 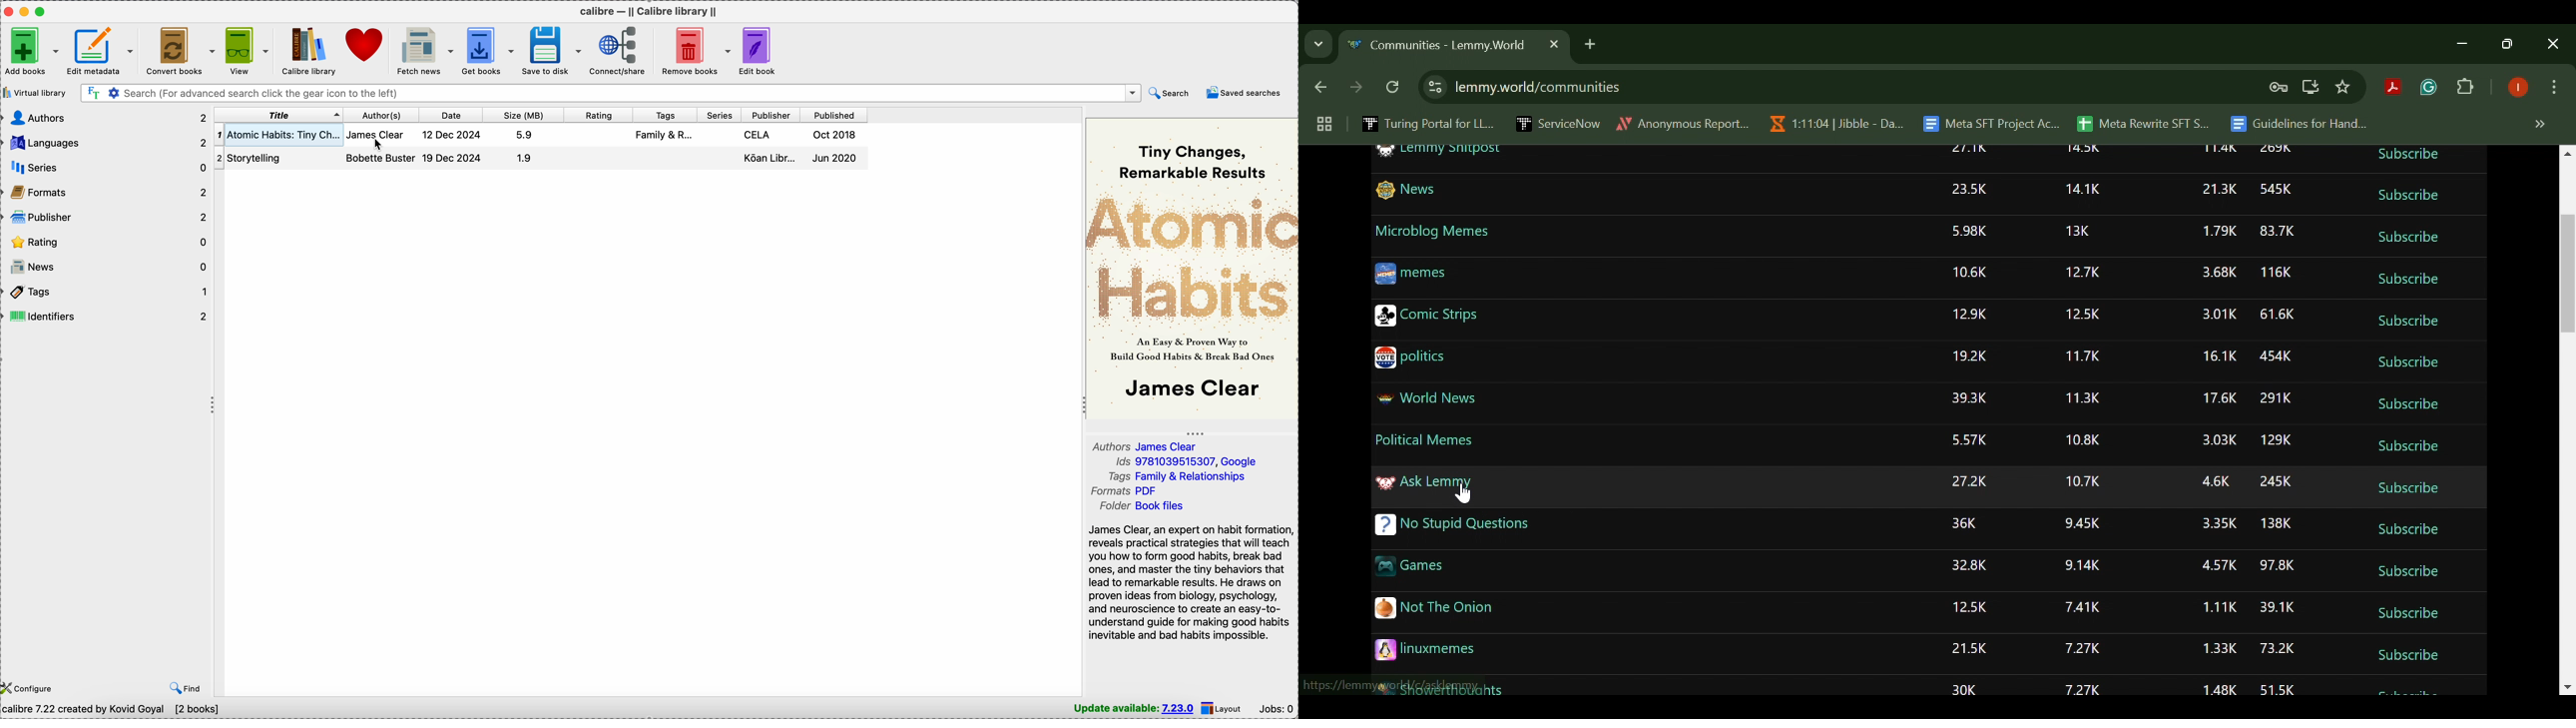 I want to click on author James Clear, so click(x=1144, y=445).